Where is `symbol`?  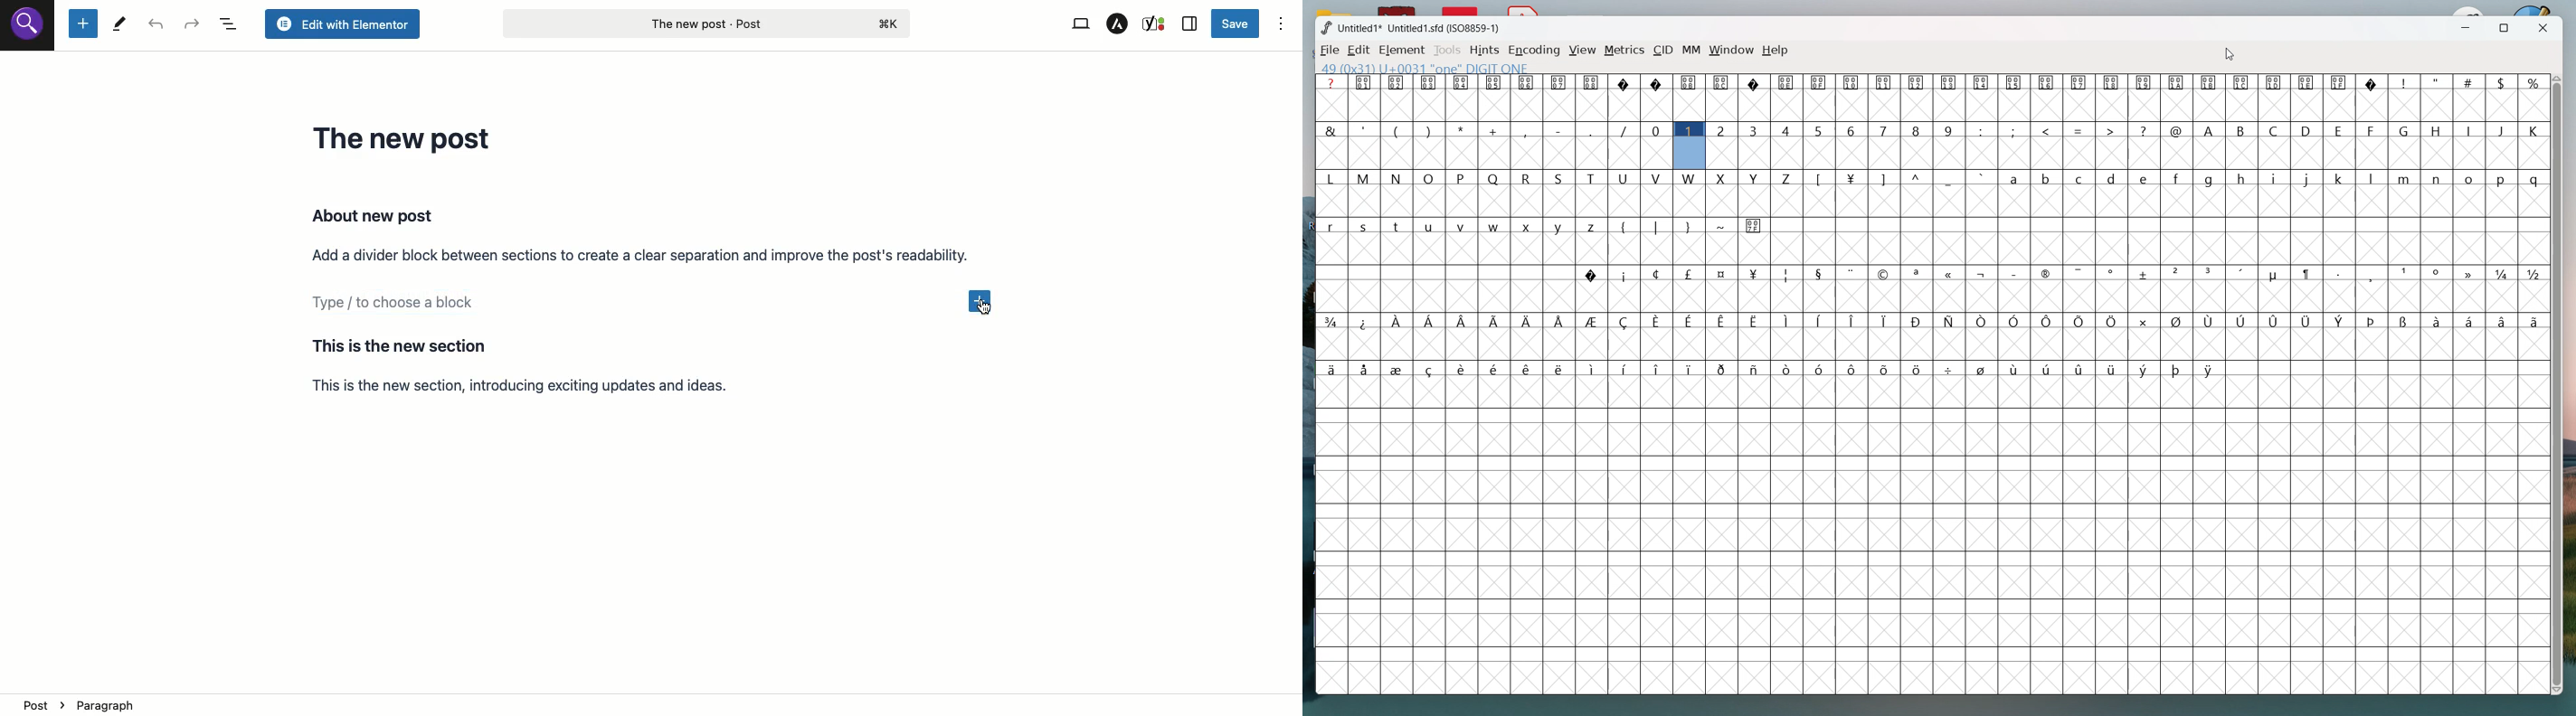 symbol is located at coordinates (1755, 368).